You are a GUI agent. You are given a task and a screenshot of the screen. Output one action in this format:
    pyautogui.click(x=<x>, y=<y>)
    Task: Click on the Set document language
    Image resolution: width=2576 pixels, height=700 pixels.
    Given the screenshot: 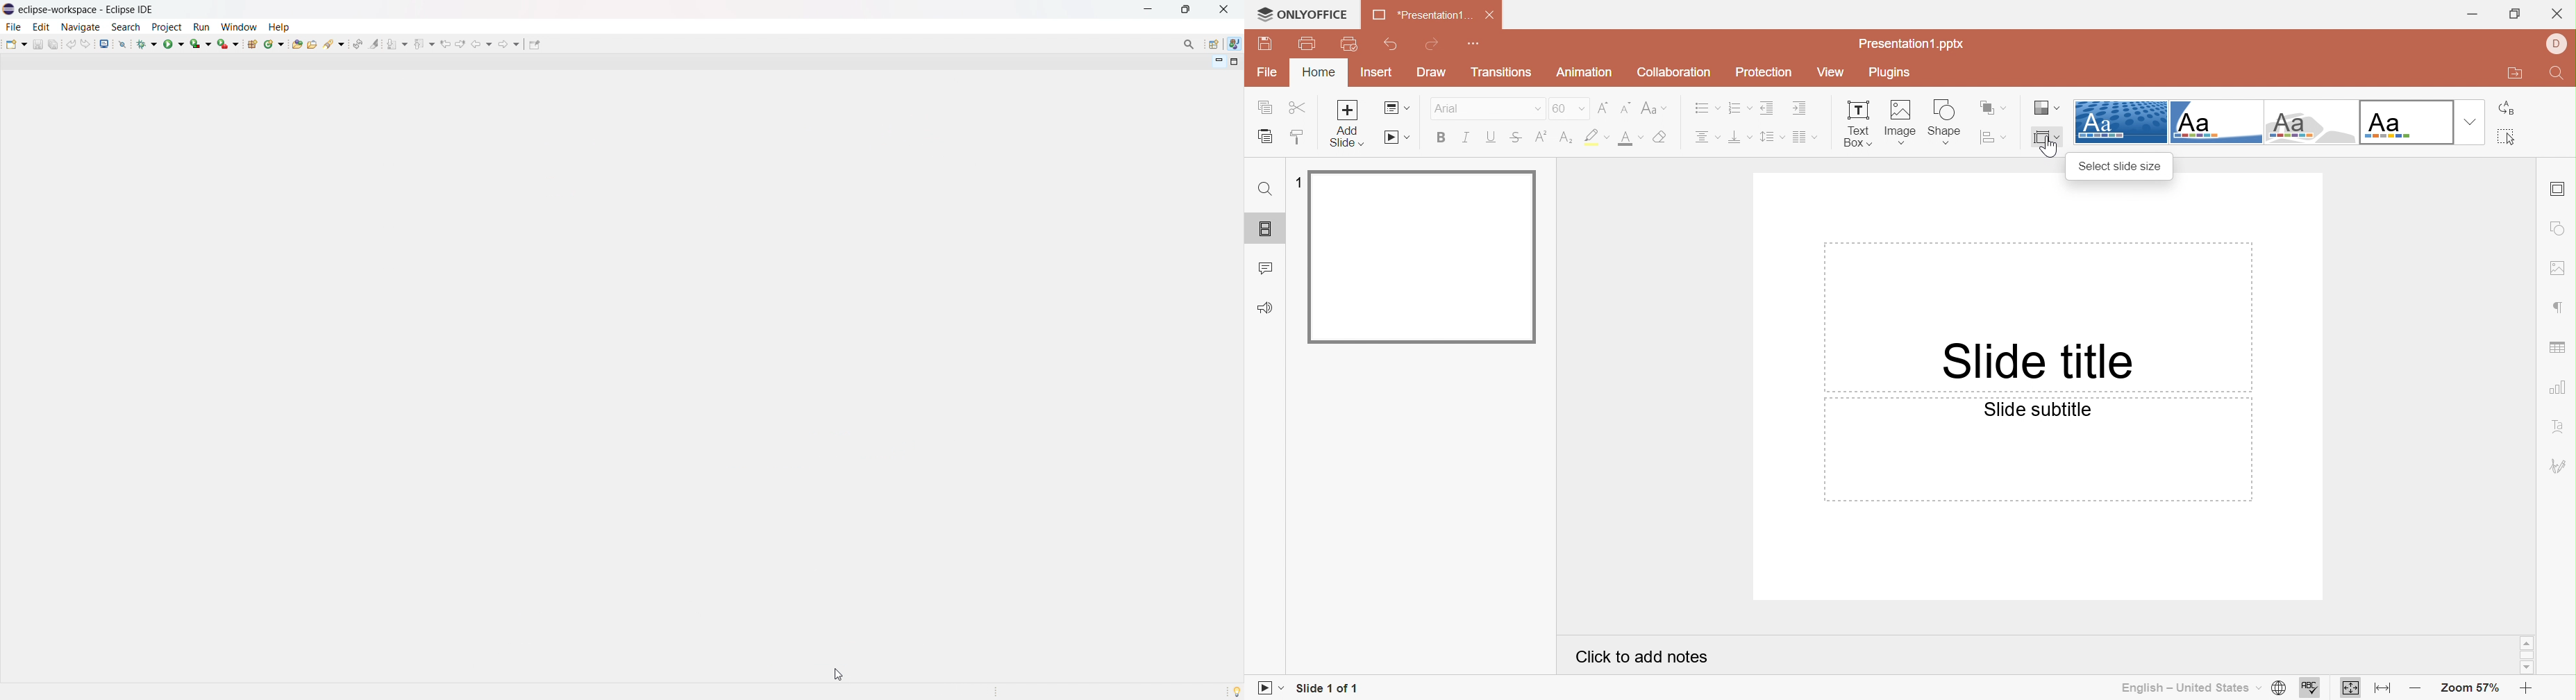 What is the action you would take?
    pyautogui.click(x=2281, y=688)
    